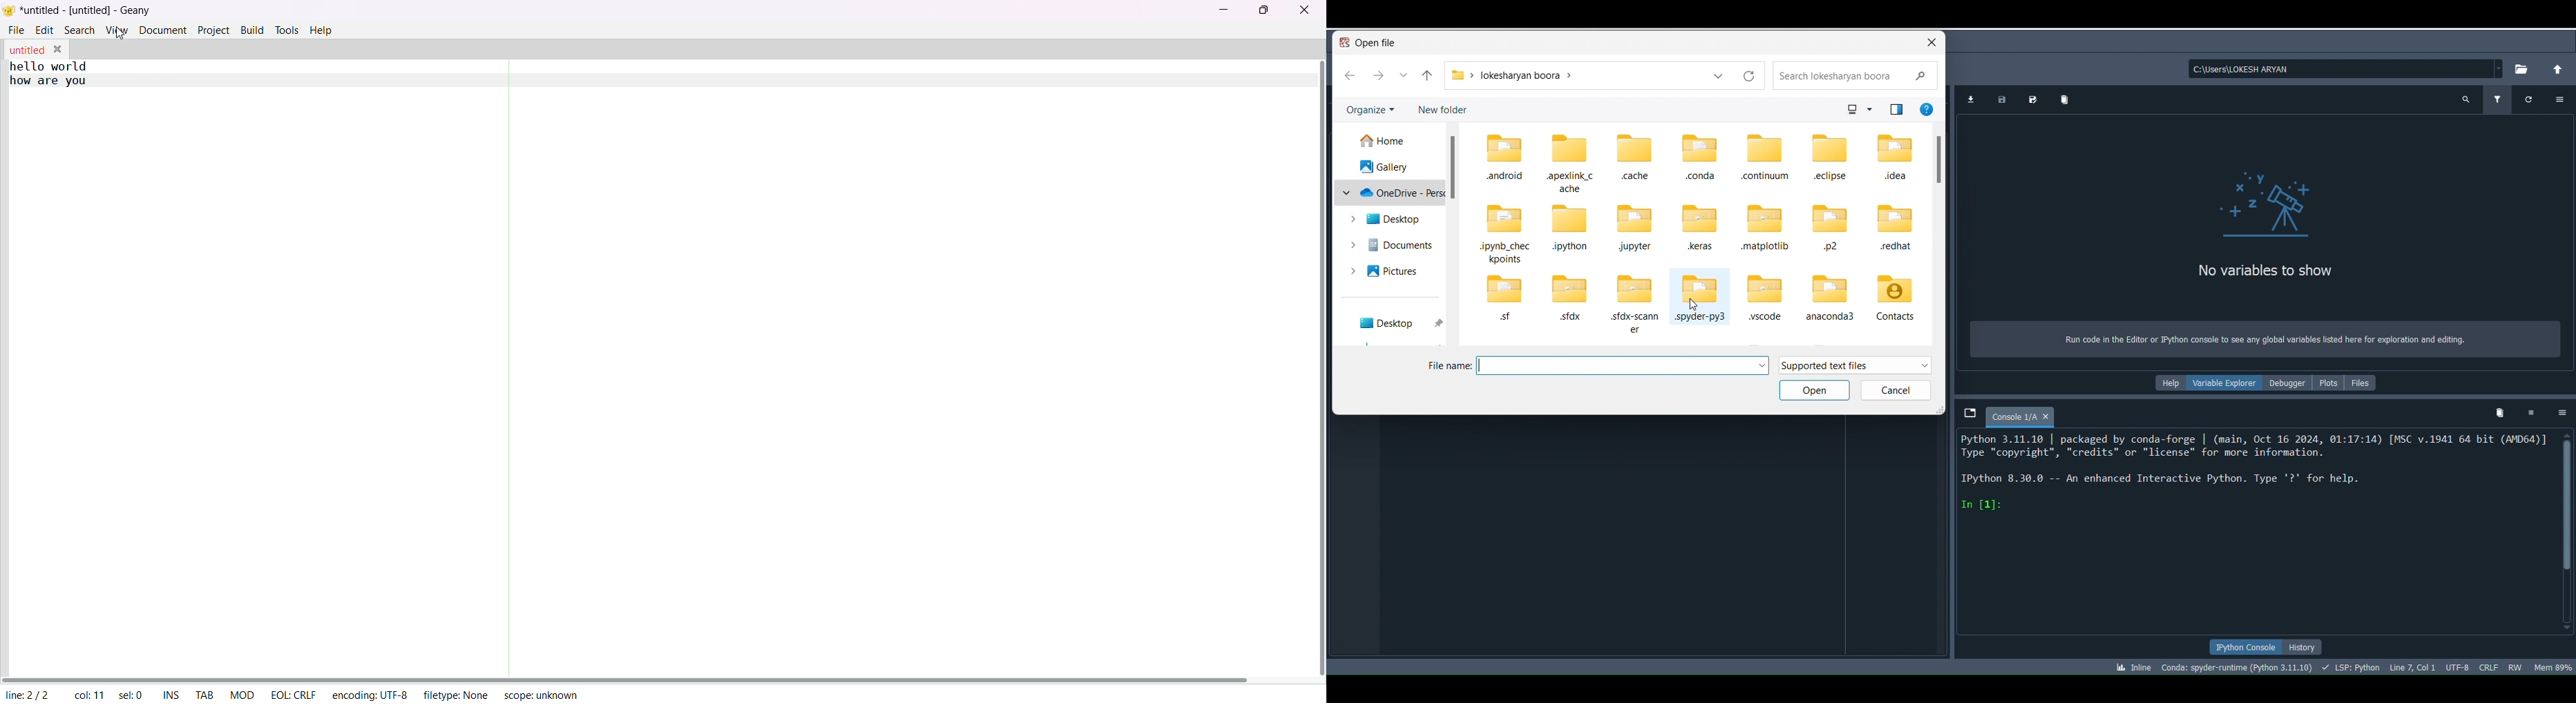 This screenshot has width=2576, height=728. Describe the element at coordinates (2564, 531) in the screenshot. I see `Scrollbar` at that location.